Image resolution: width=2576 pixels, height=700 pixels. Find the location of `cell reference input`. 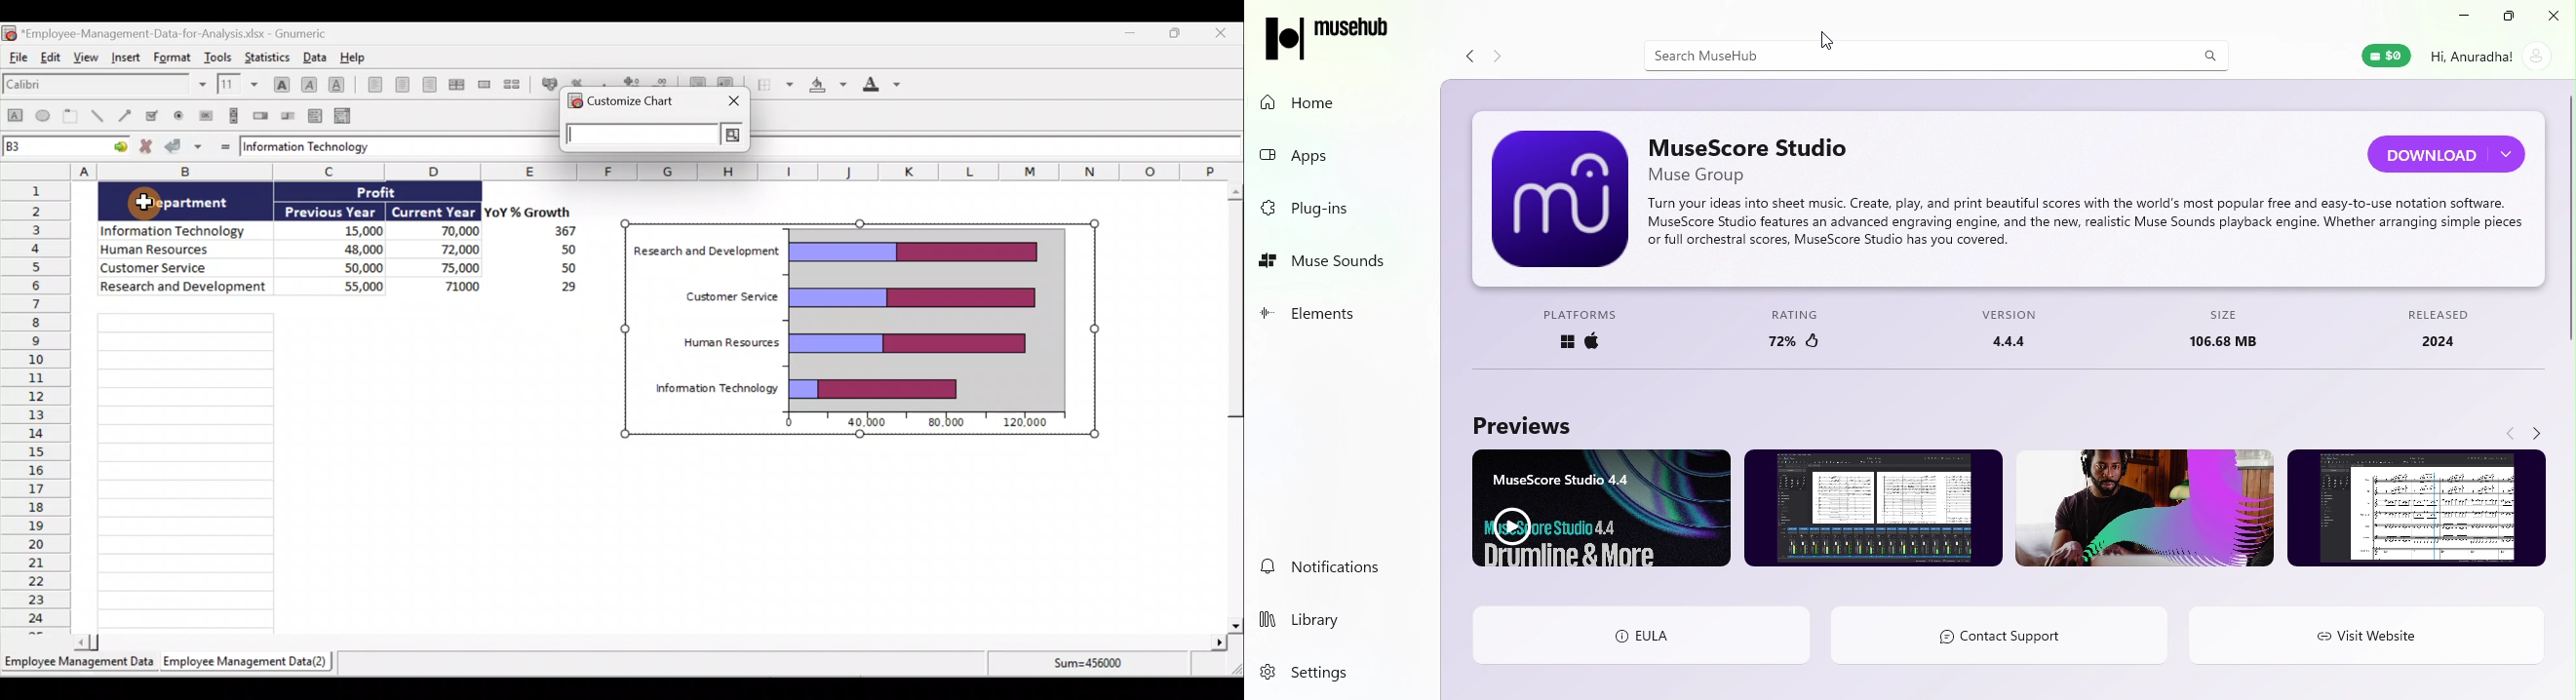

cell reference input is located at coordinates (642, 135).